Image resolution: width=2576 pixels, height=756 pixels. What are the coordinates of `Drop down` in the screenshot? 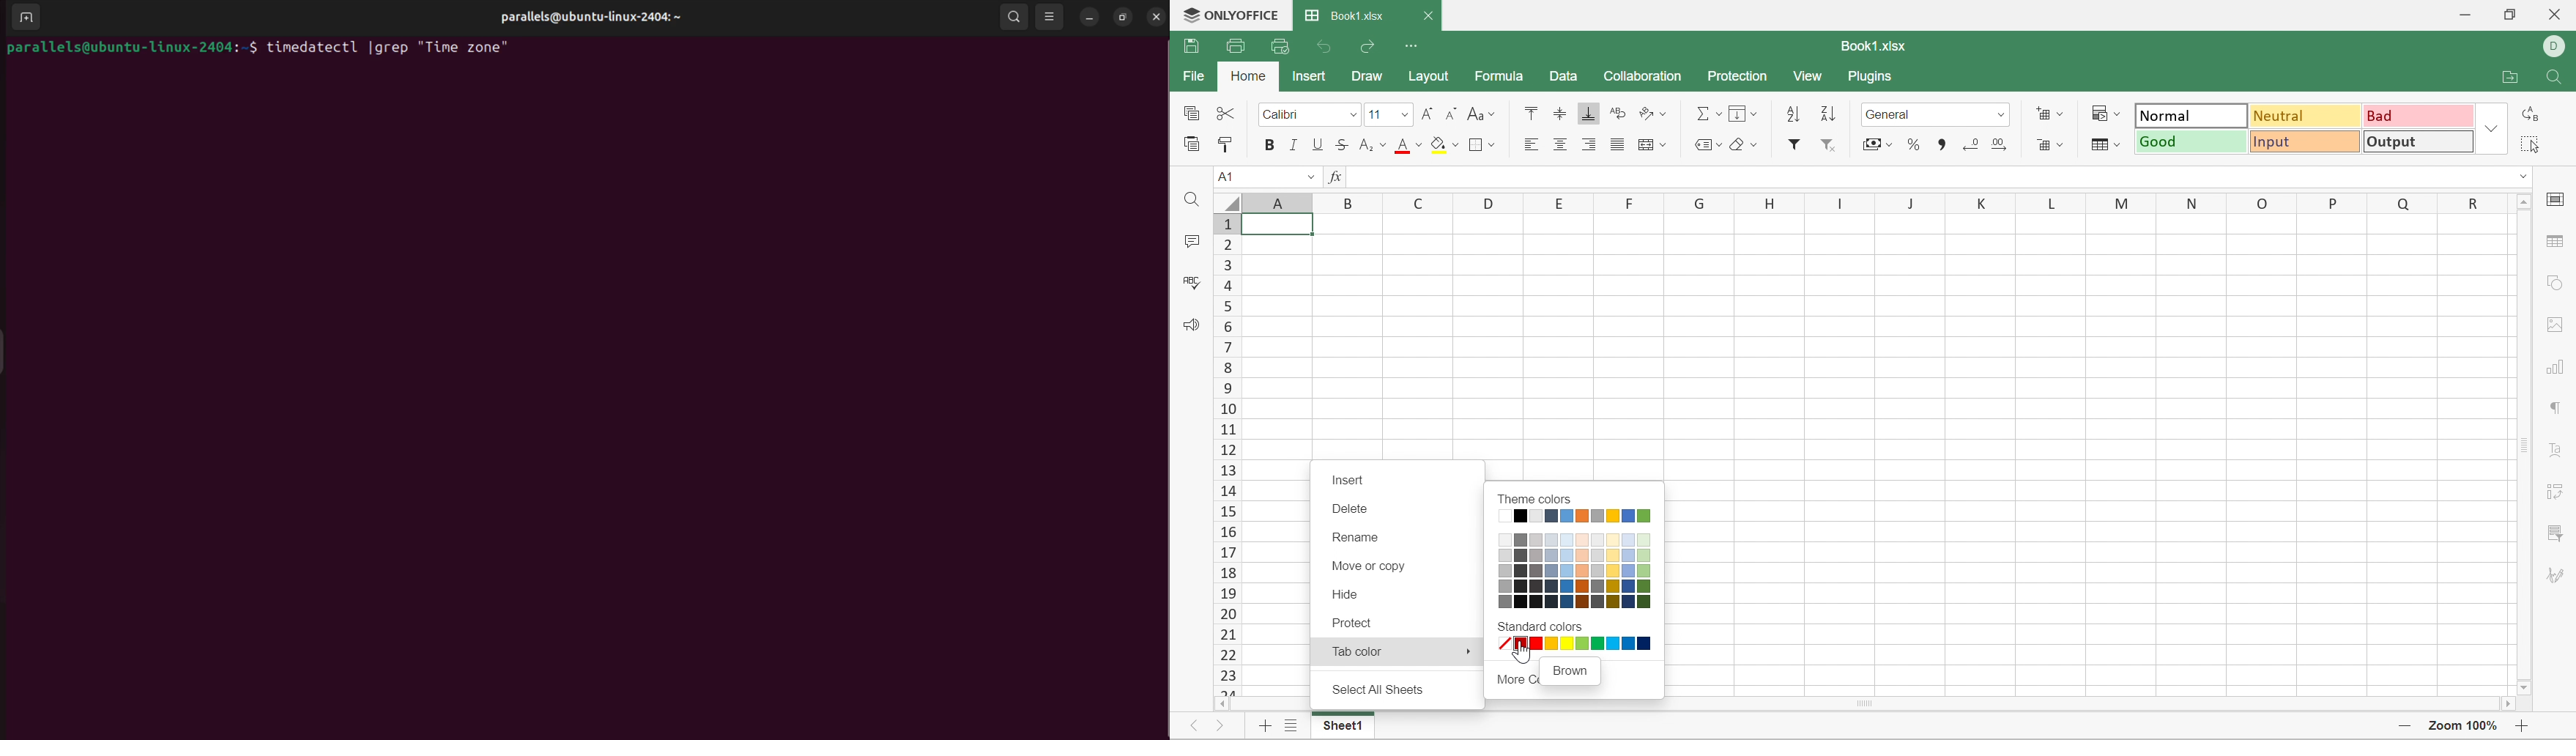 It's located at (2005, 116).